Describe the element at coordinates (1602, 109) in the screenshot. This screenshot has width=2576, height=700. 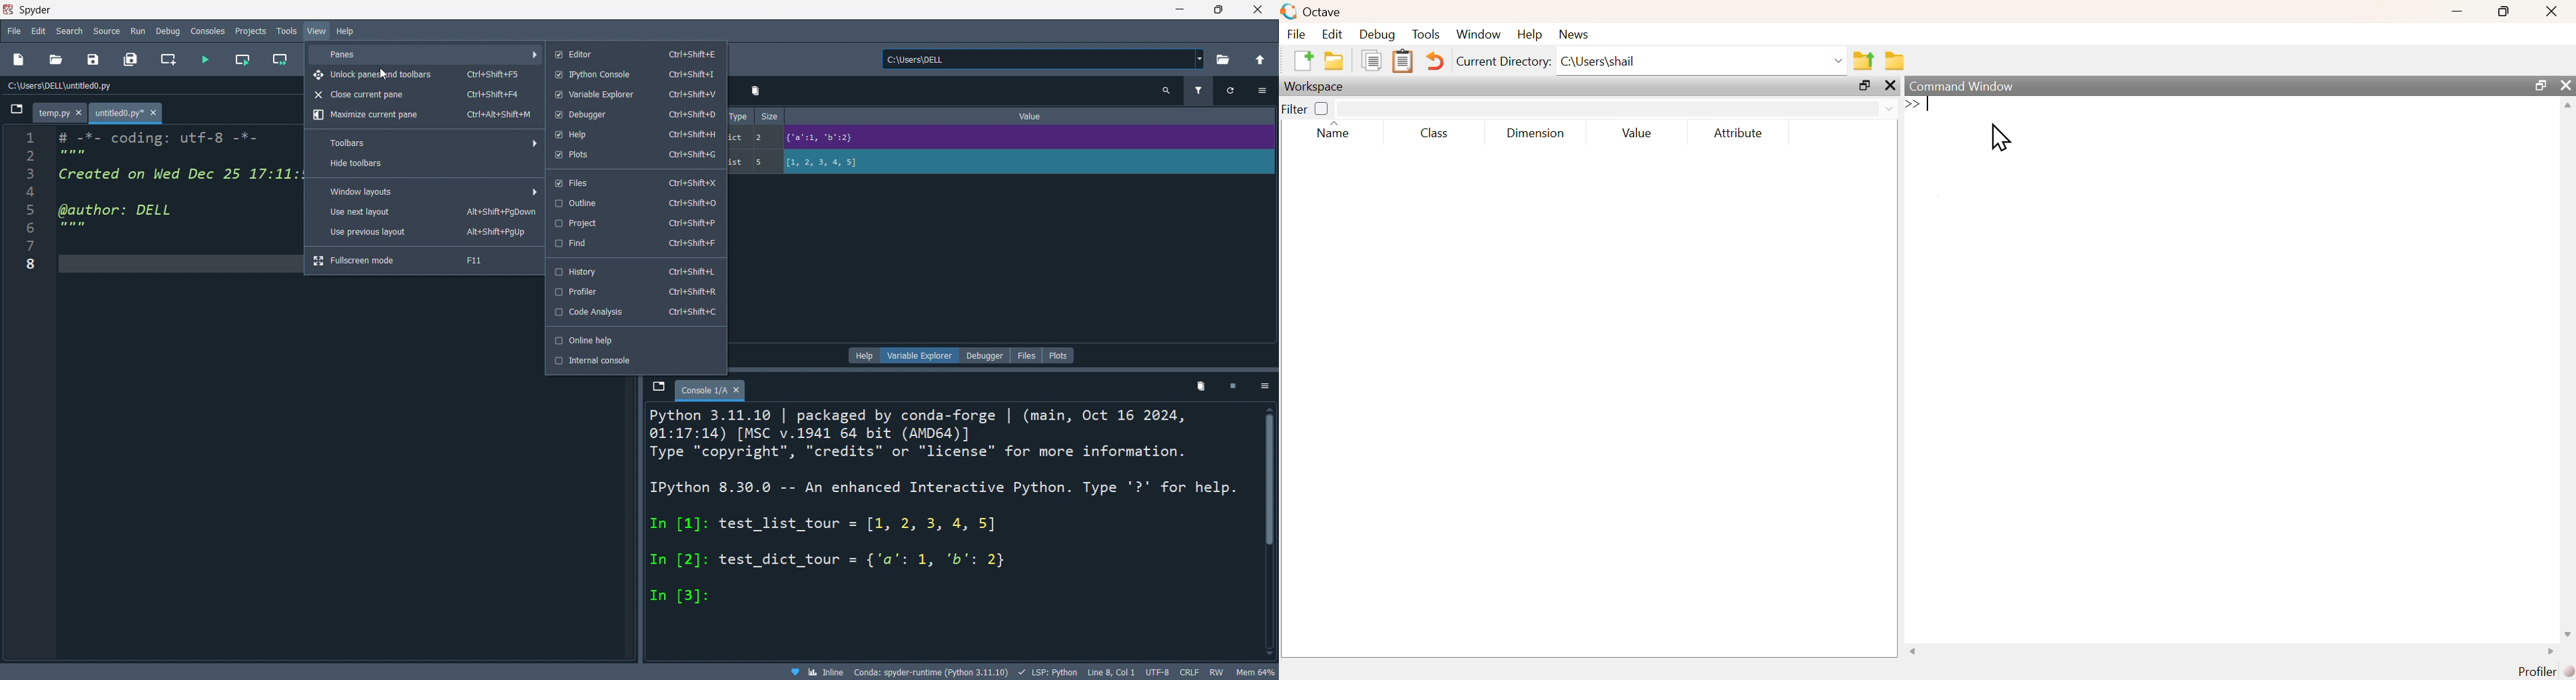
I see `search box` at that location.